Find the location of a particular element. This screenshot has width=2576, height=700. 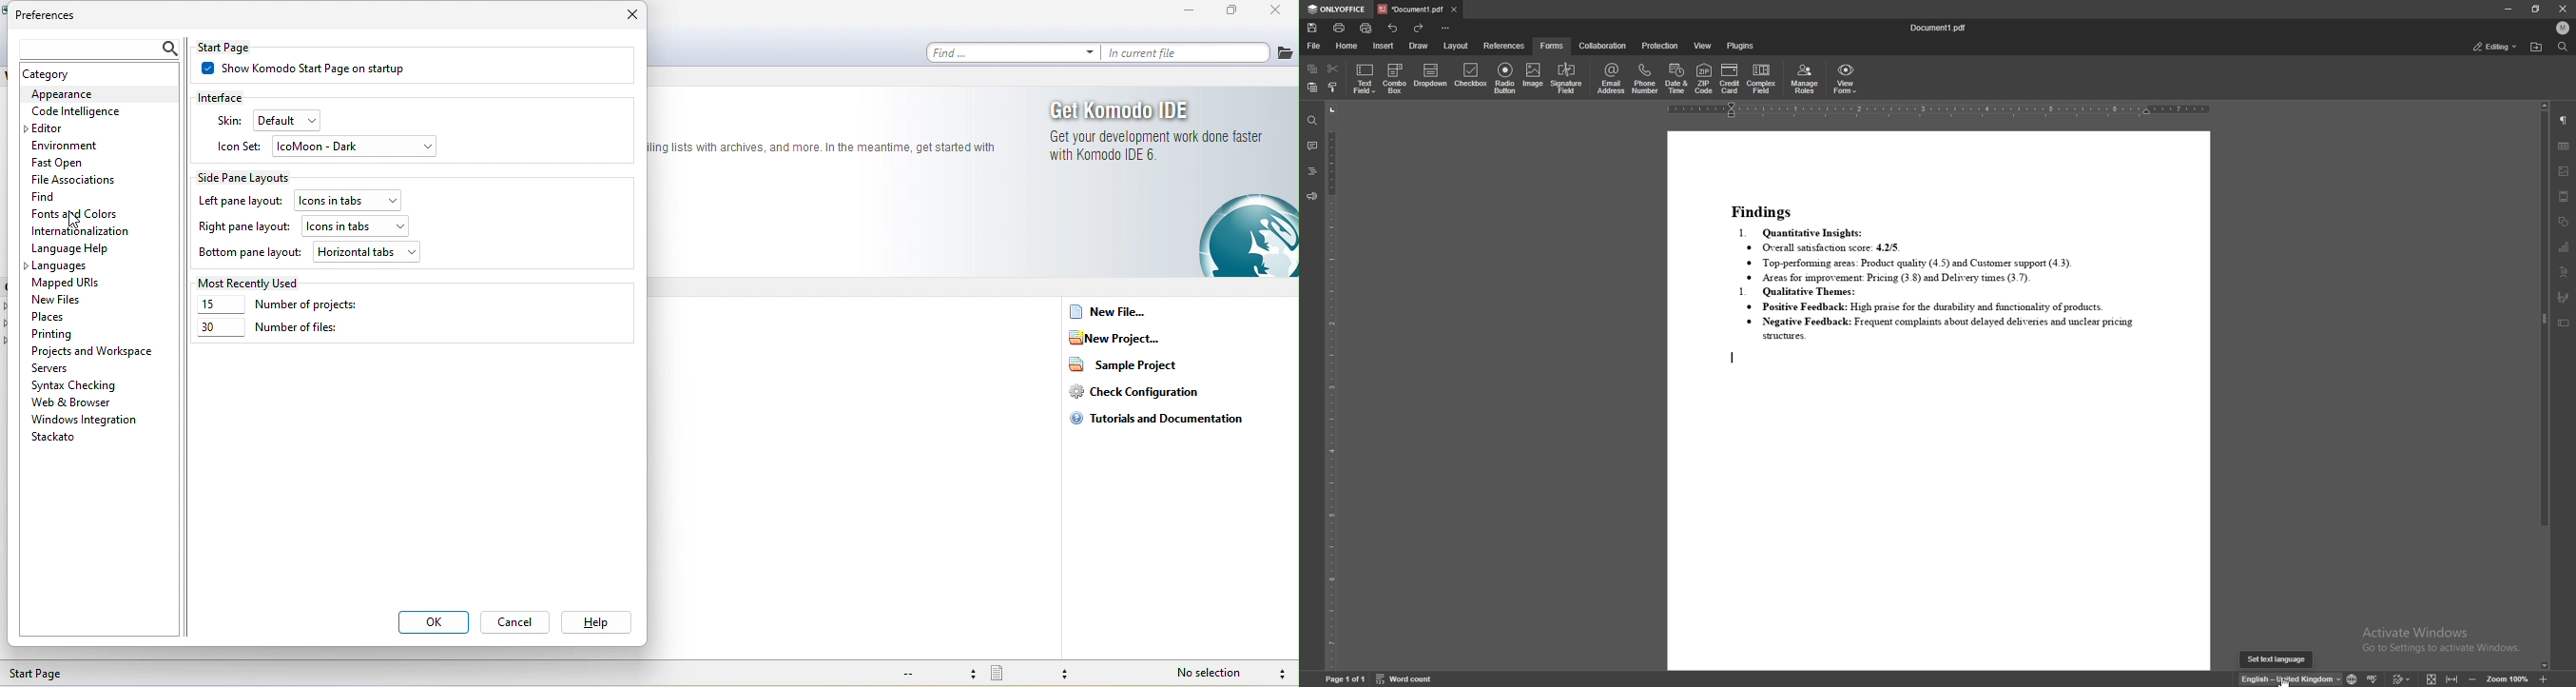

appearance is located at coordinates (82, 93).